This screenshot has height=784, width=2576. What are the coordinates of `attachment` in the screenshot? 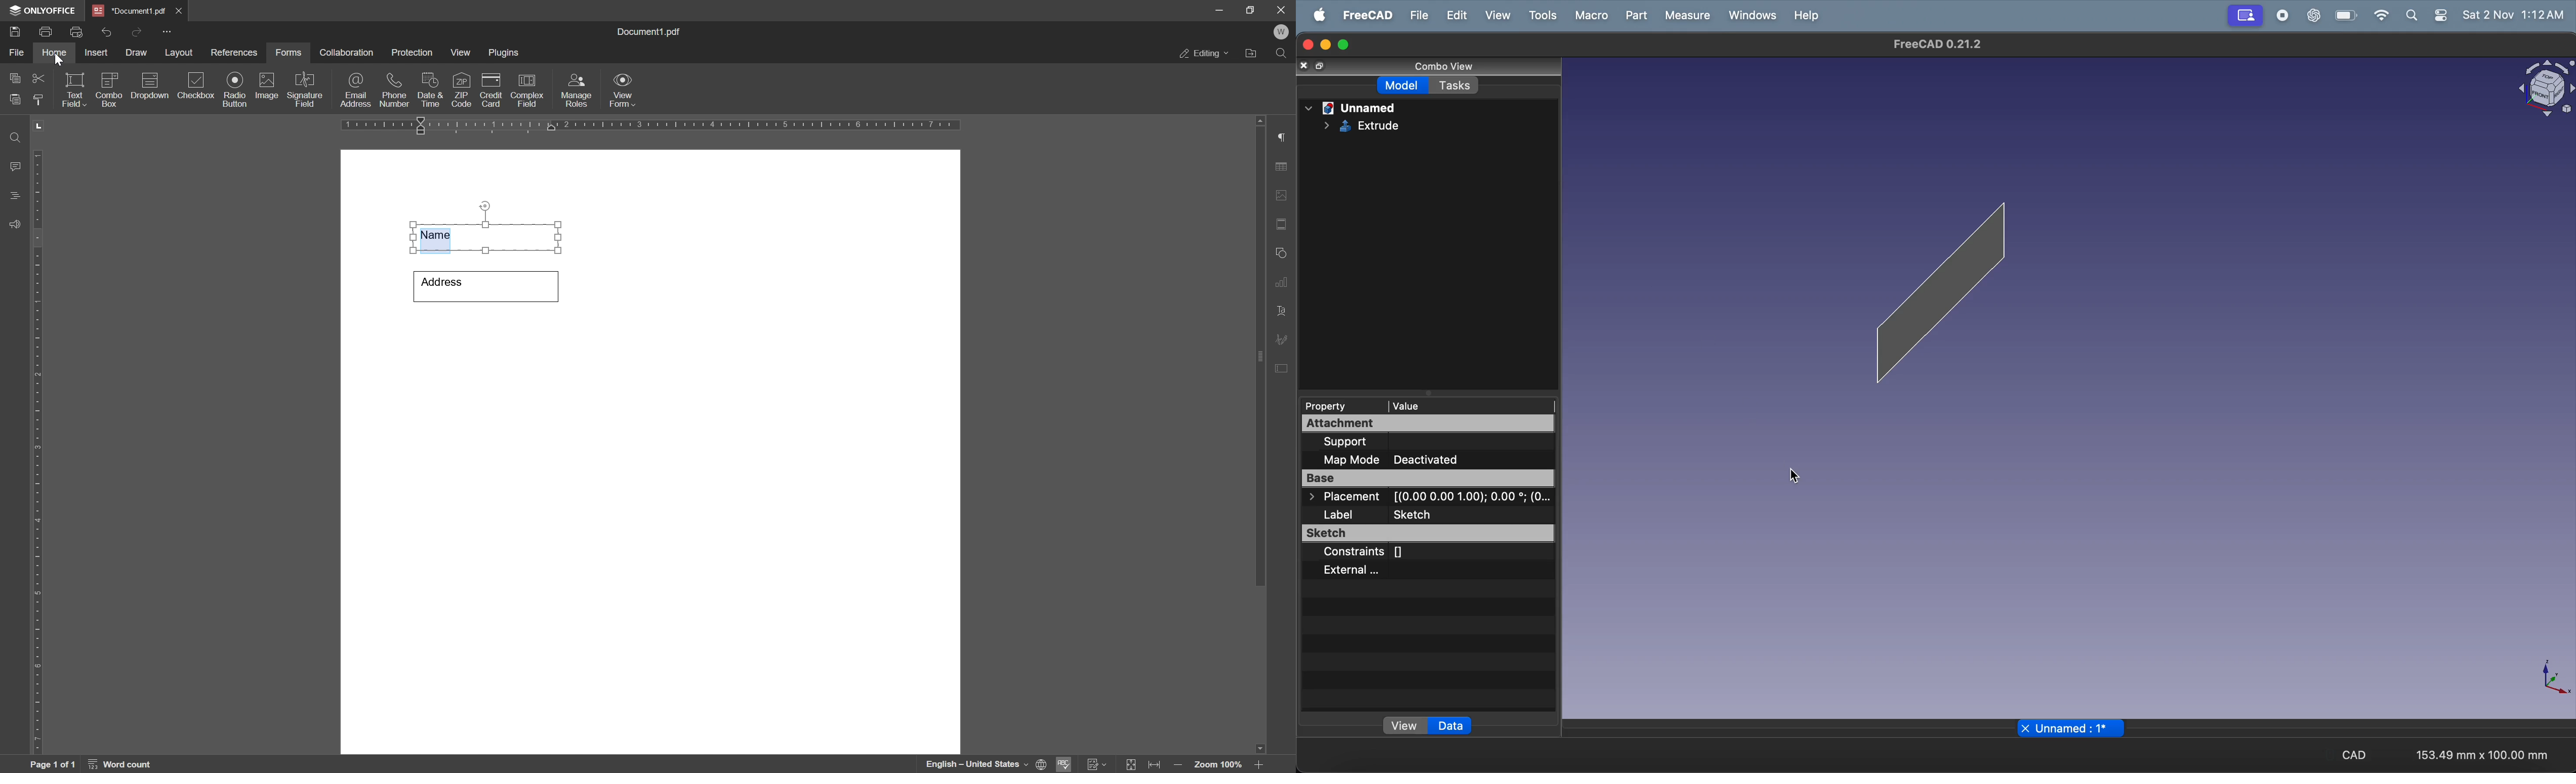 It's located at (1429, 424).